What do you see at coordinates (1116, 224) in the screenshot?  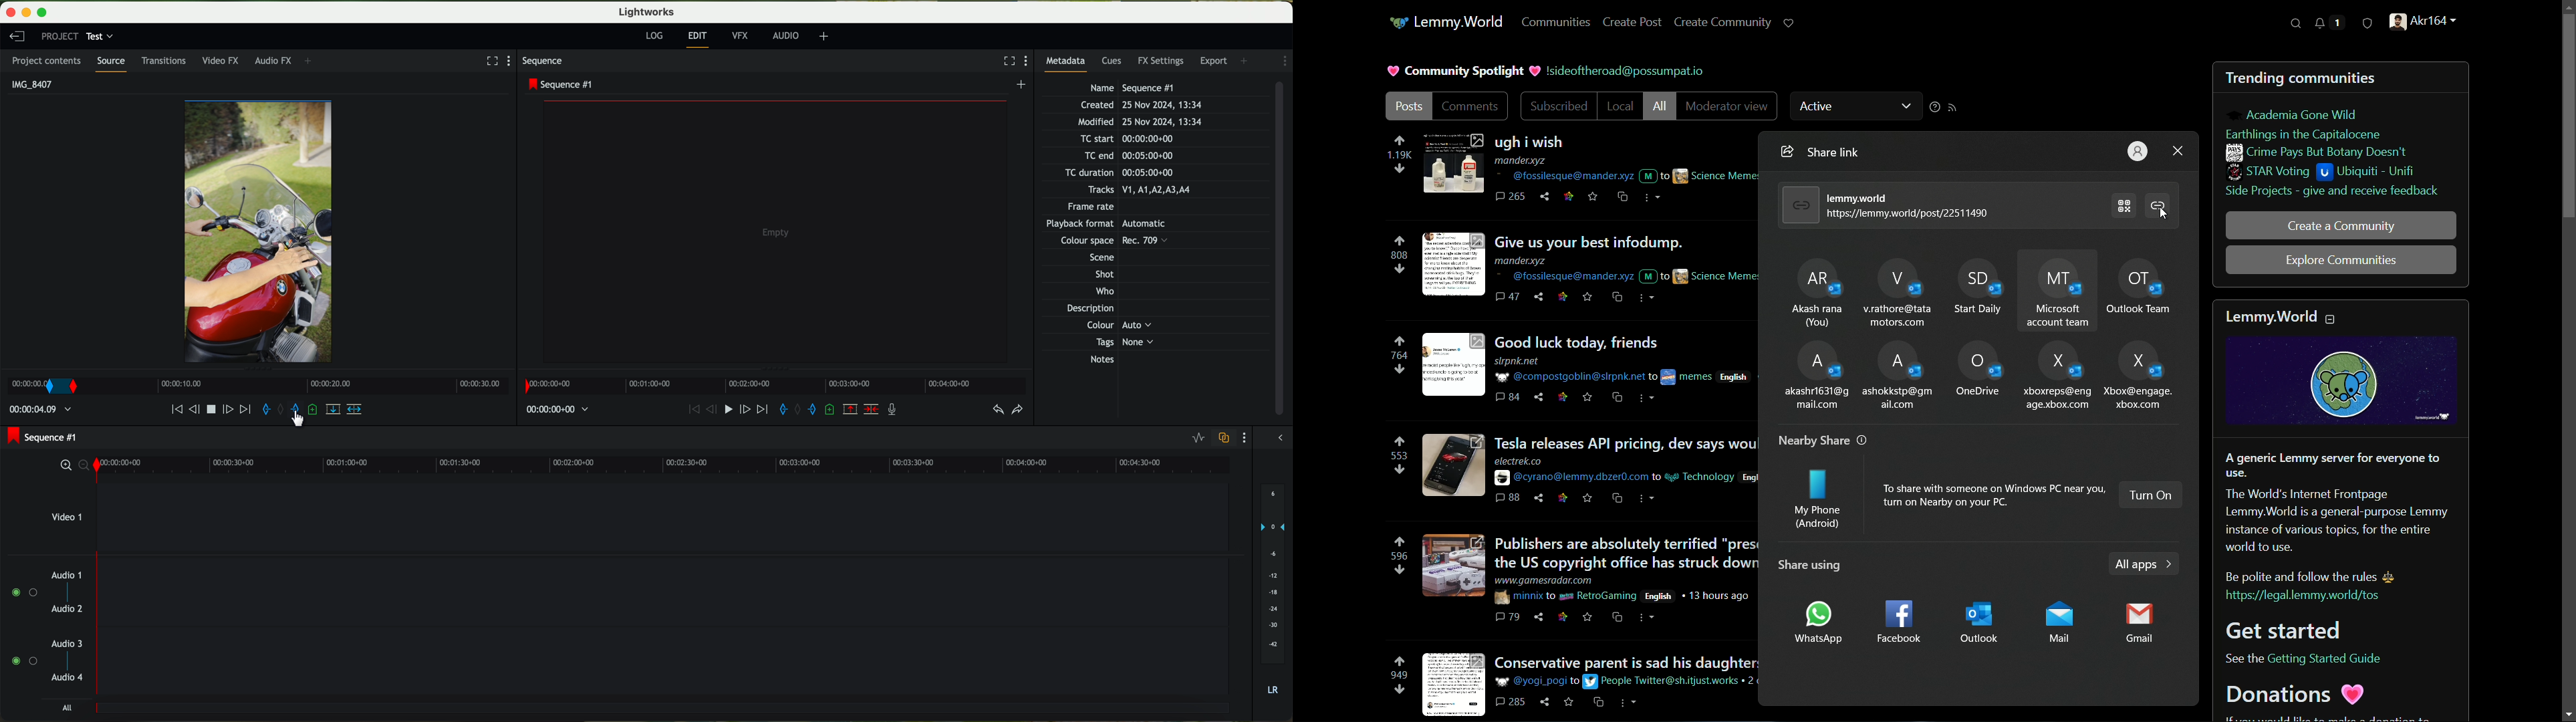 I see `` at bounding box center [1116, 224].